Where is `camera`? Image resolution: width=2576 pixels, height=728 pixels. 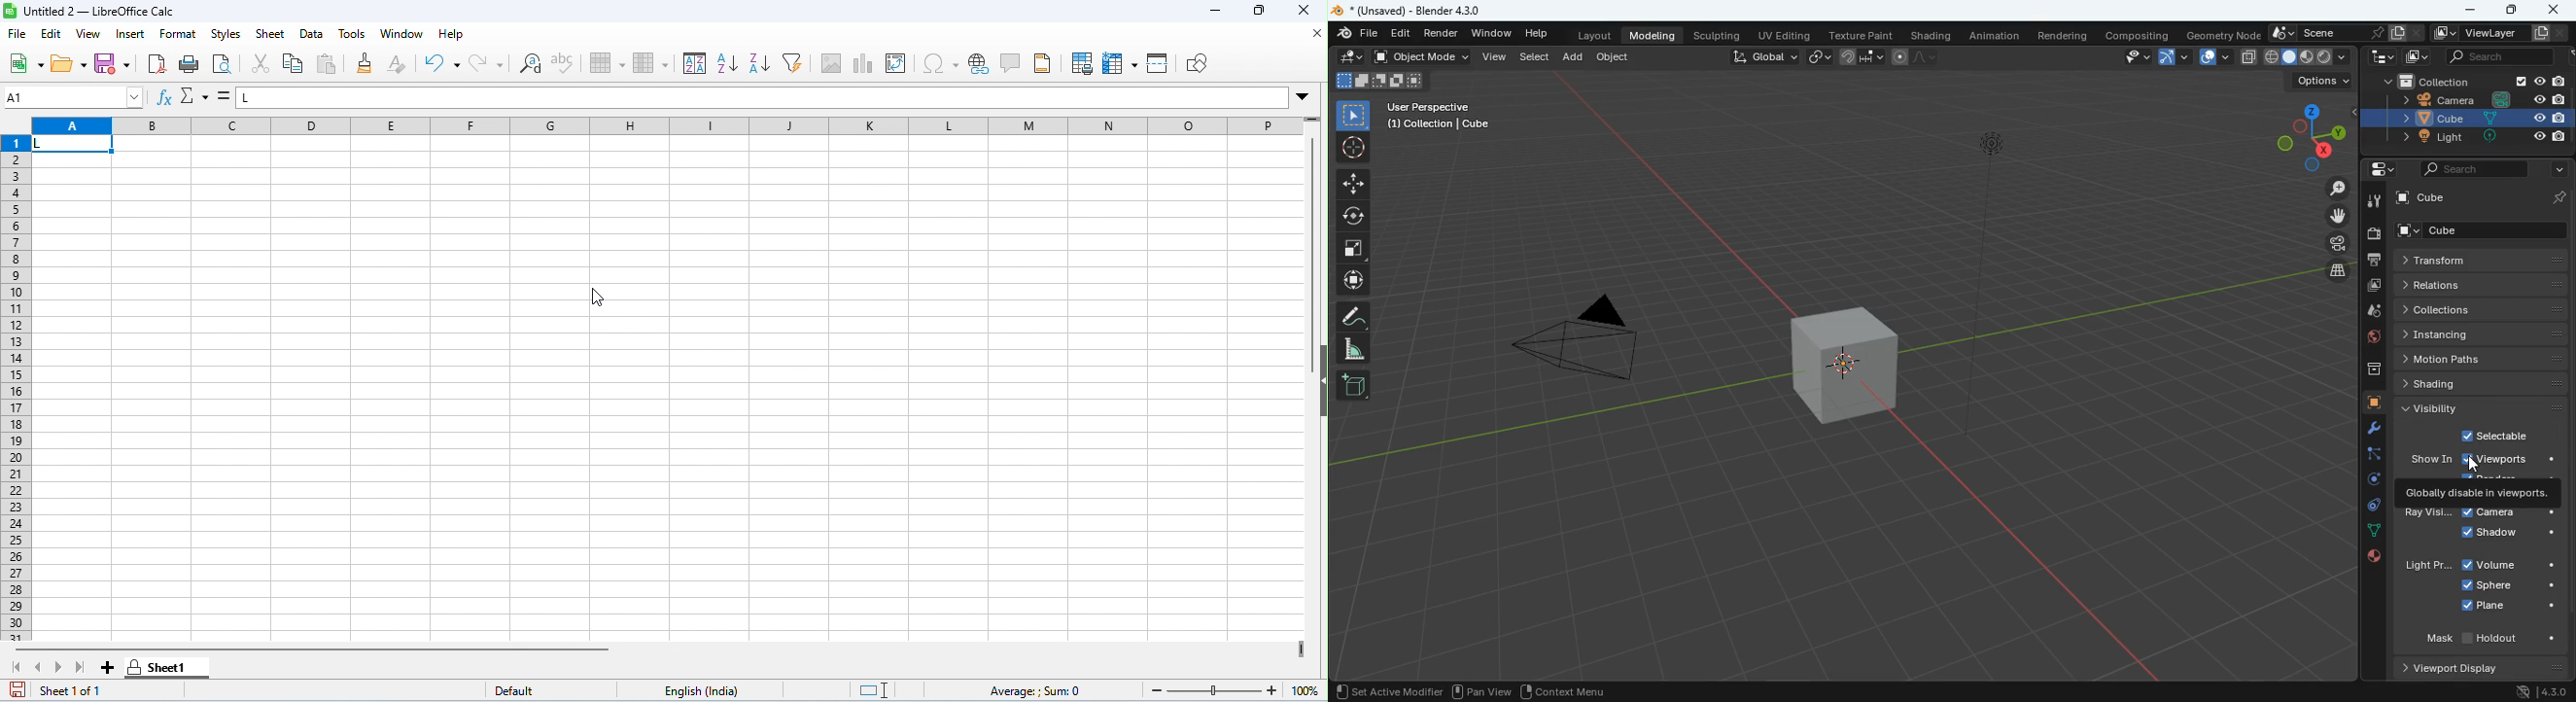
camera is located at coordinates (2373, 234).